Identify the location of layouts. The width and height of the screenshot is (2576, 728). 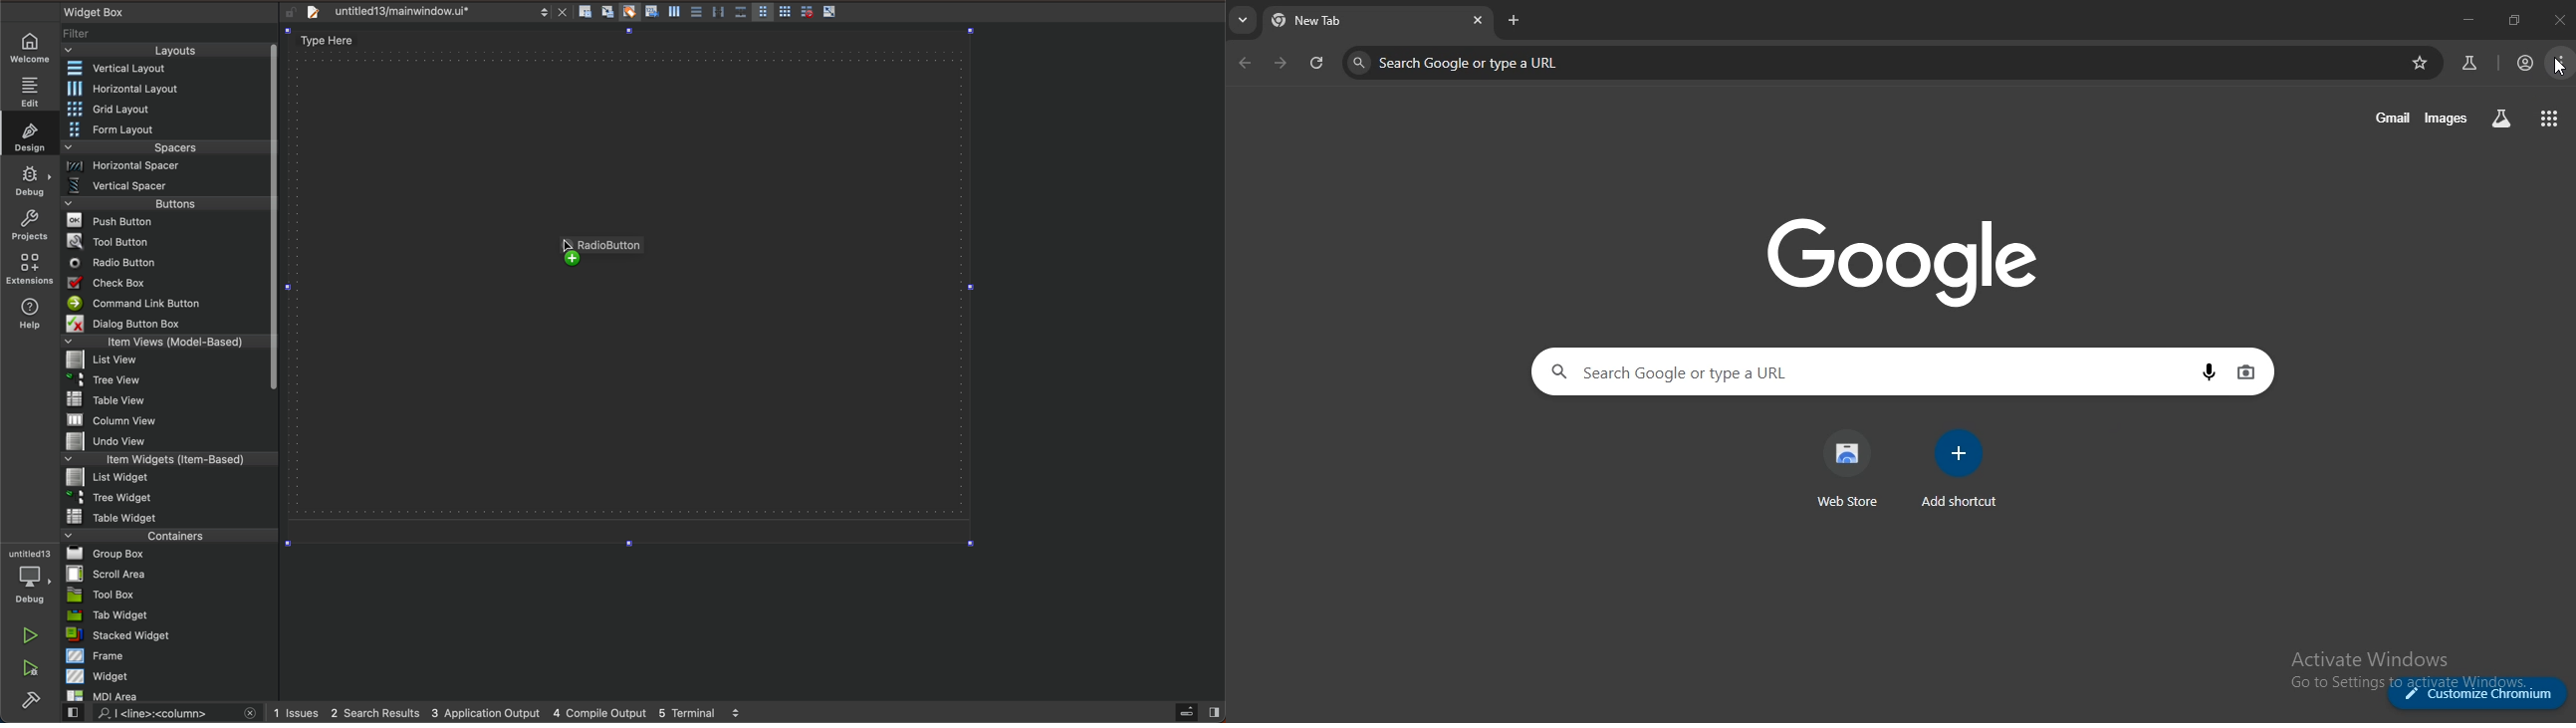
(166, 54).